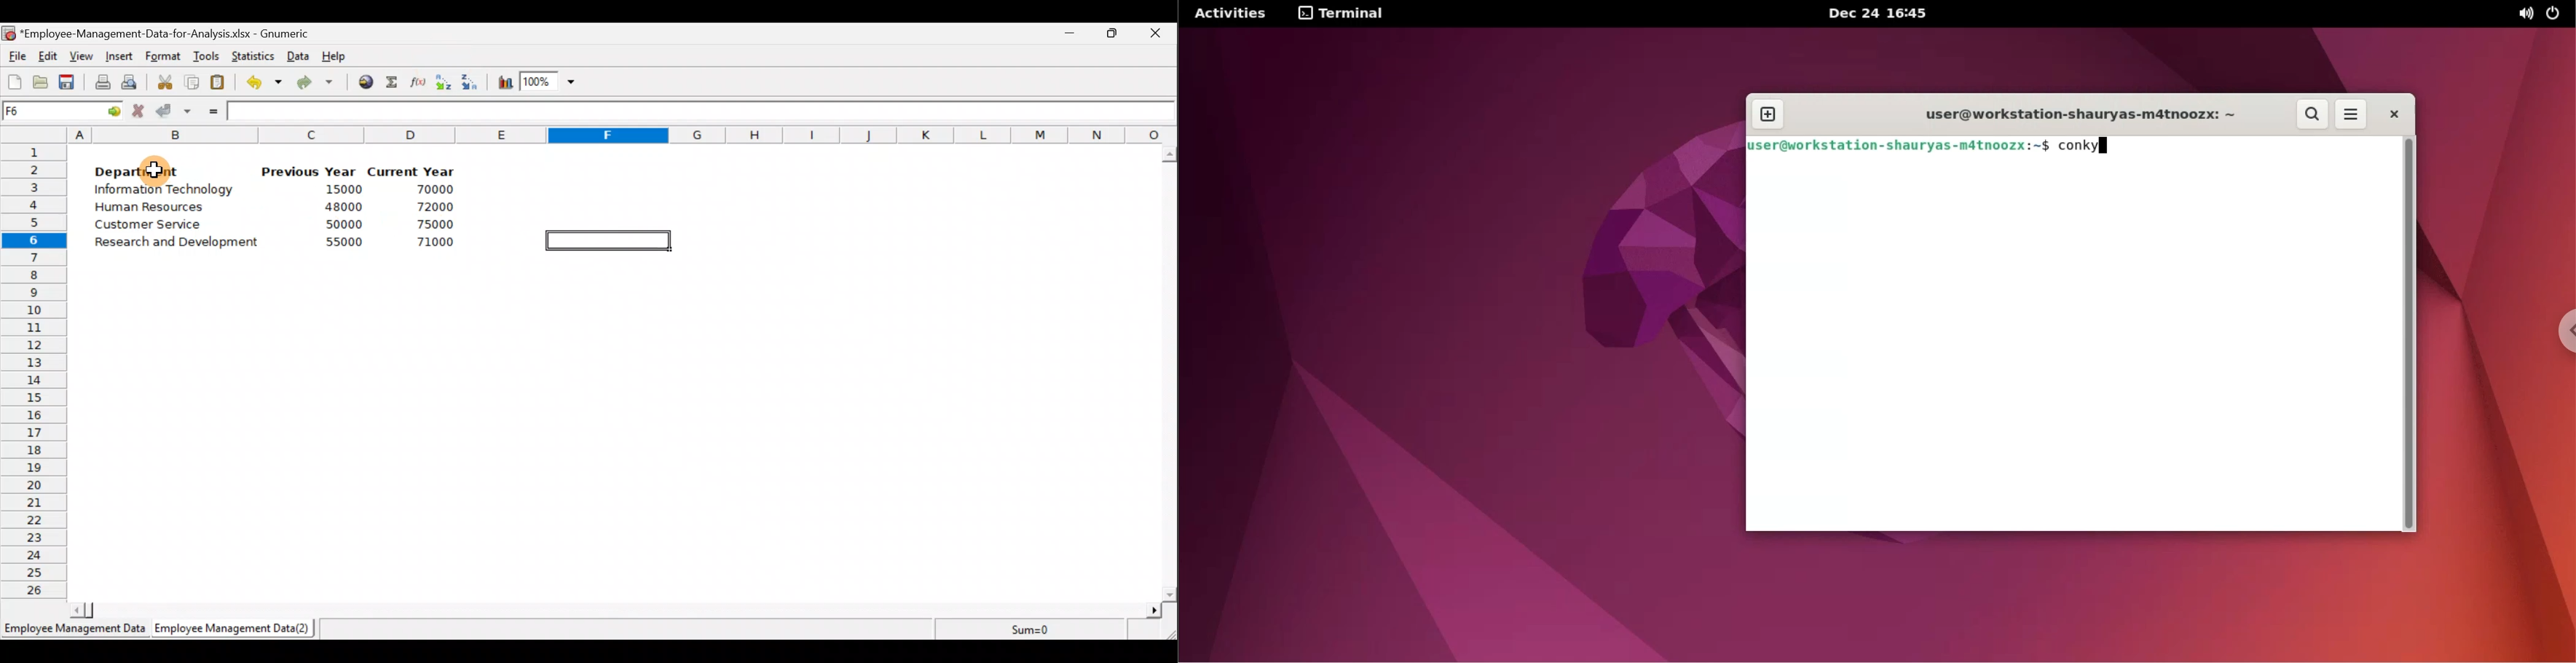 The width and height of the screenshot is (2576, 672). I want to click on Paste the clipboard, so click(217, 82).